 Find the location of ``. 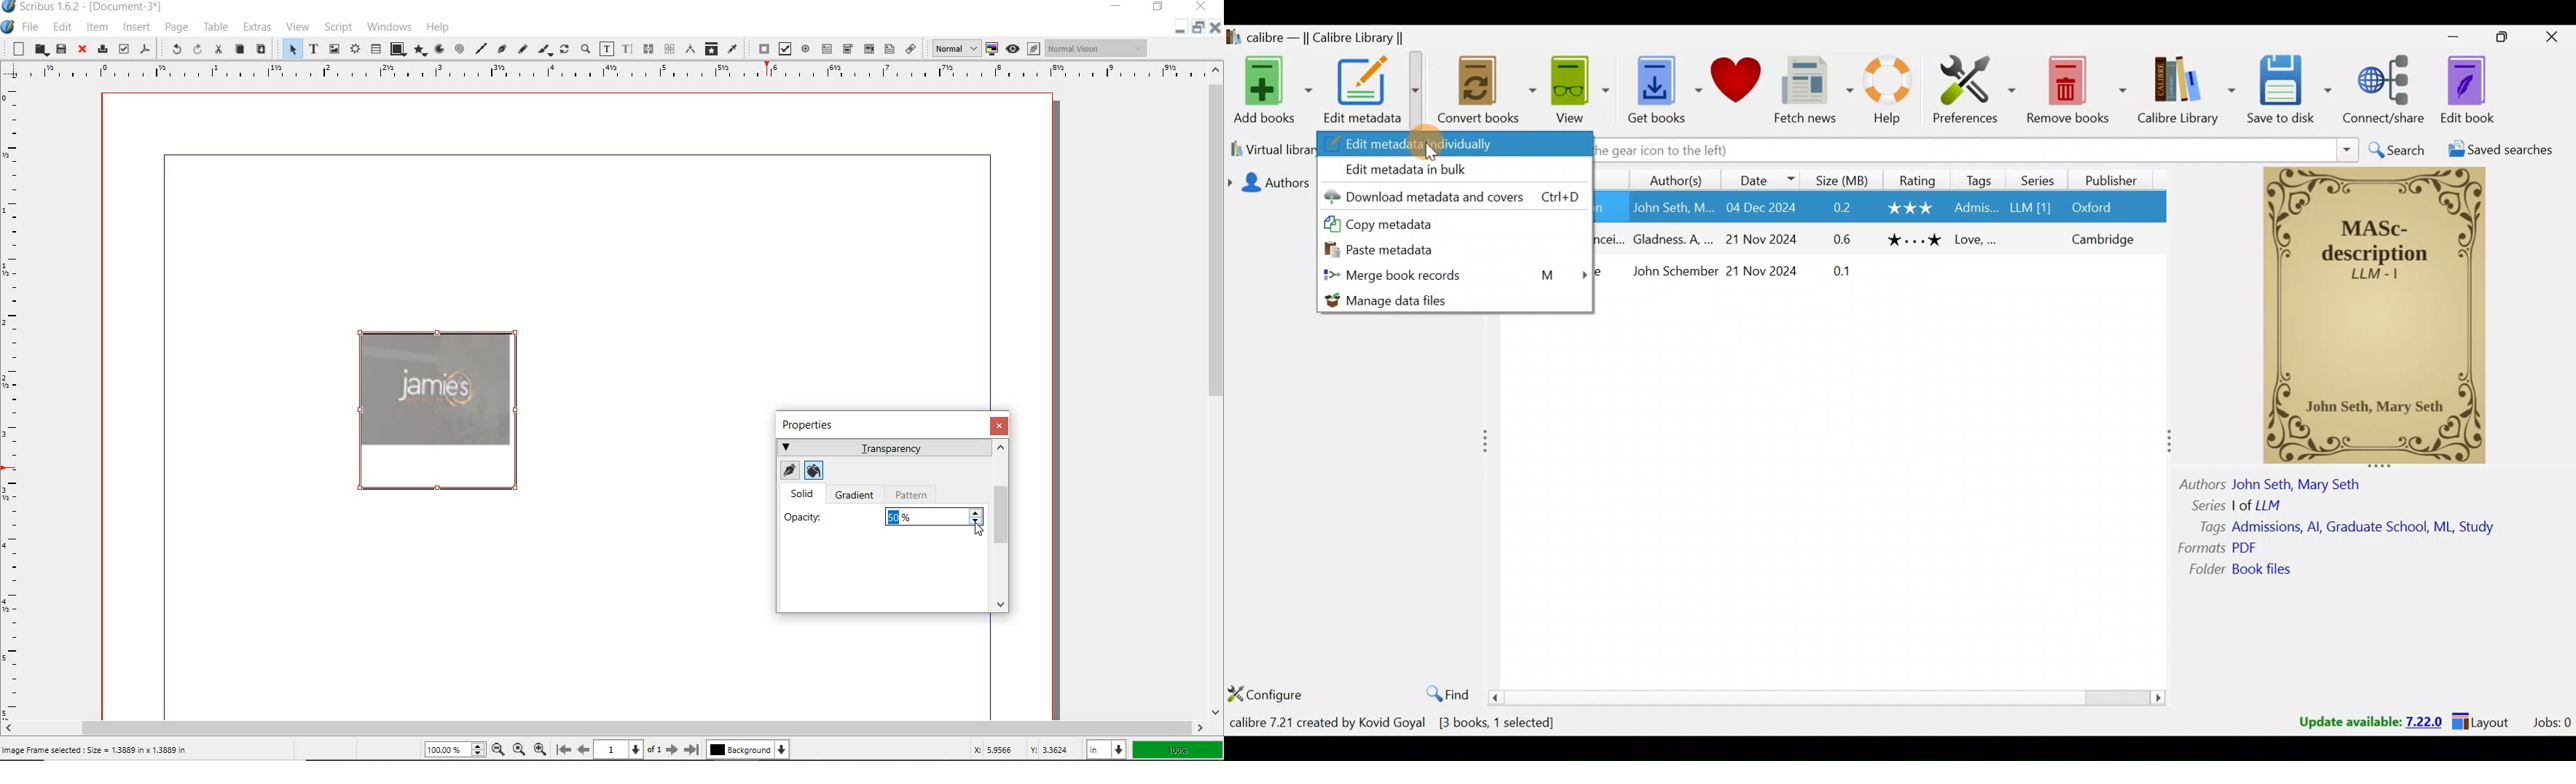

 is located at coordinates (2375, 318).